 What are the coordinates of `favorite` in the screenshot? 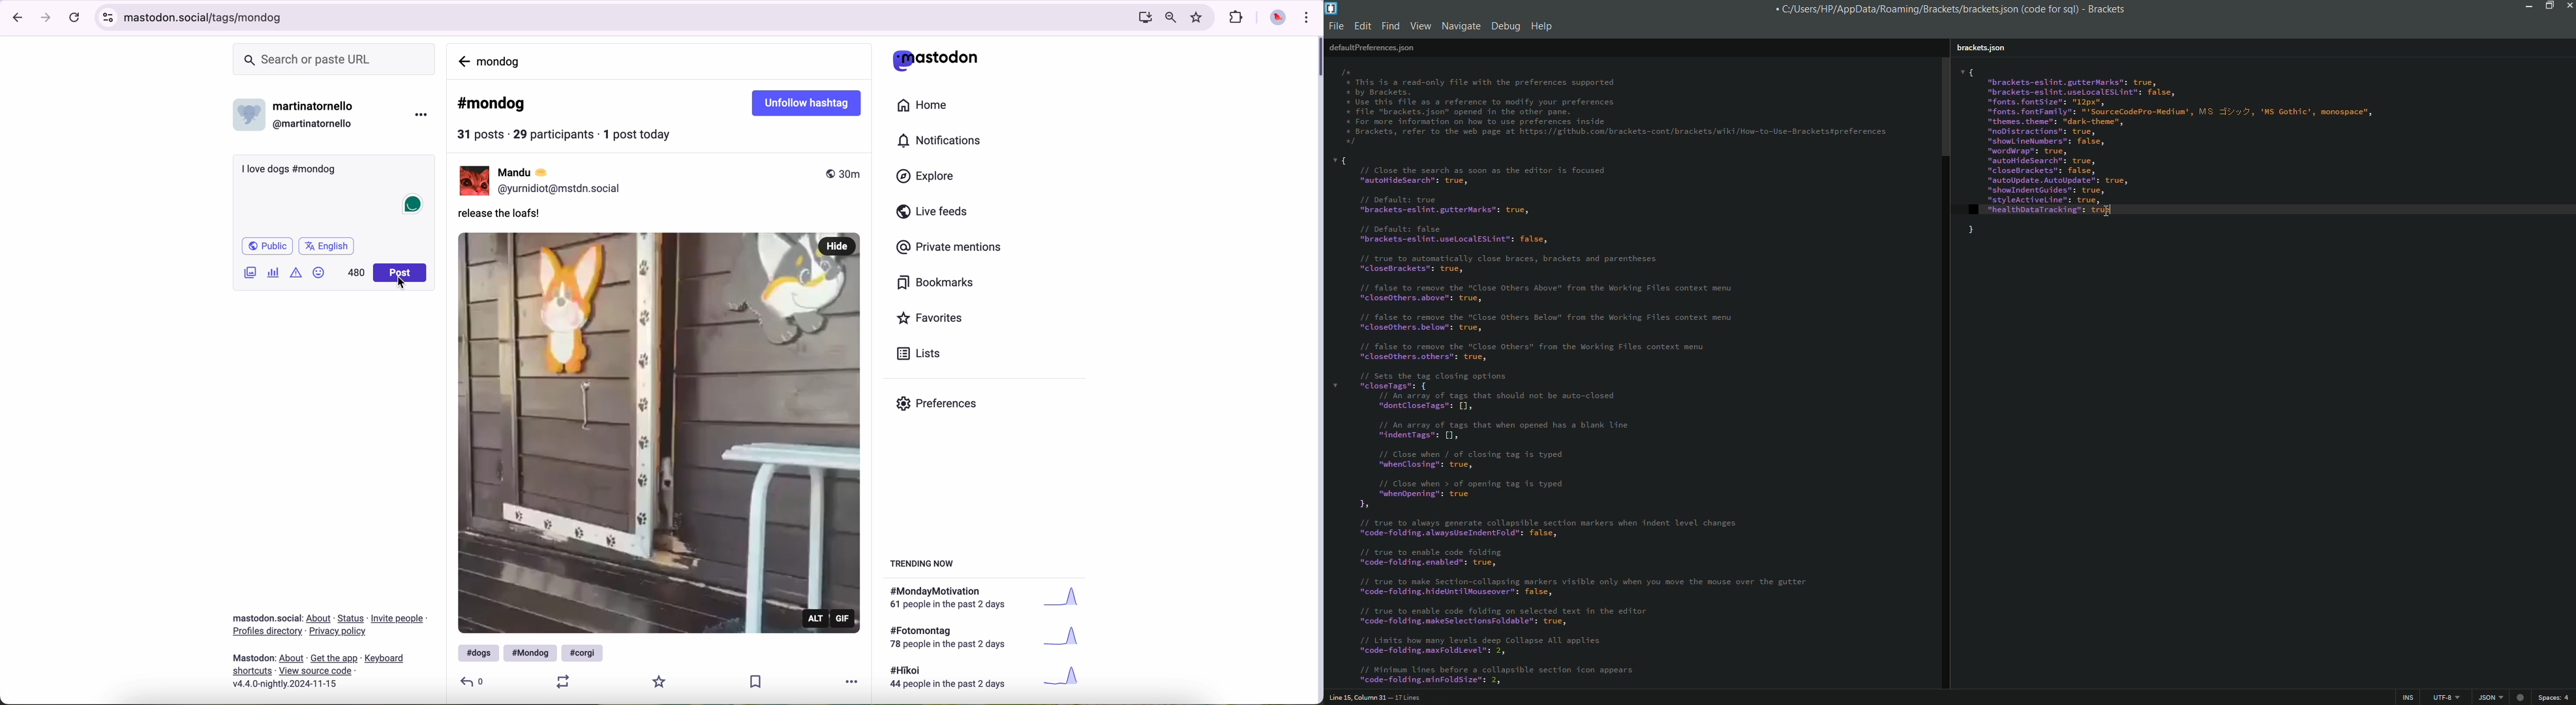 It's located at (660, 681).